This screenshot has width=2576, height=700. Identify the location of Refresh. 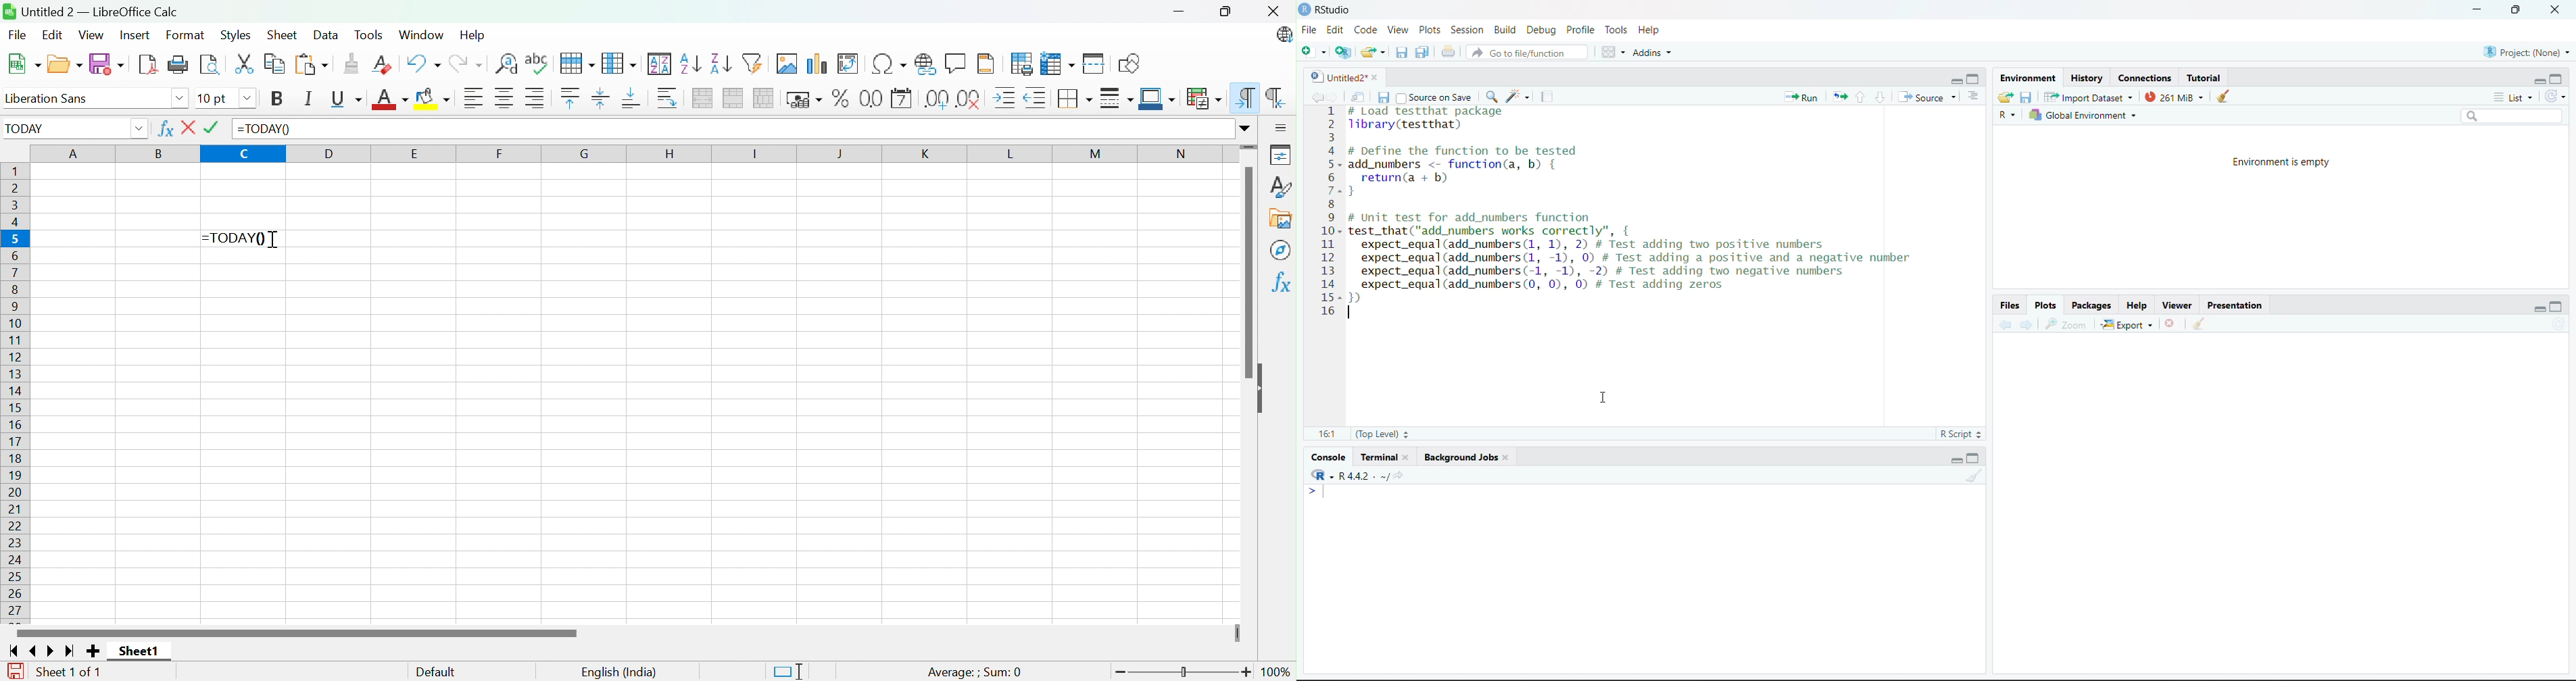
(2554, 97).